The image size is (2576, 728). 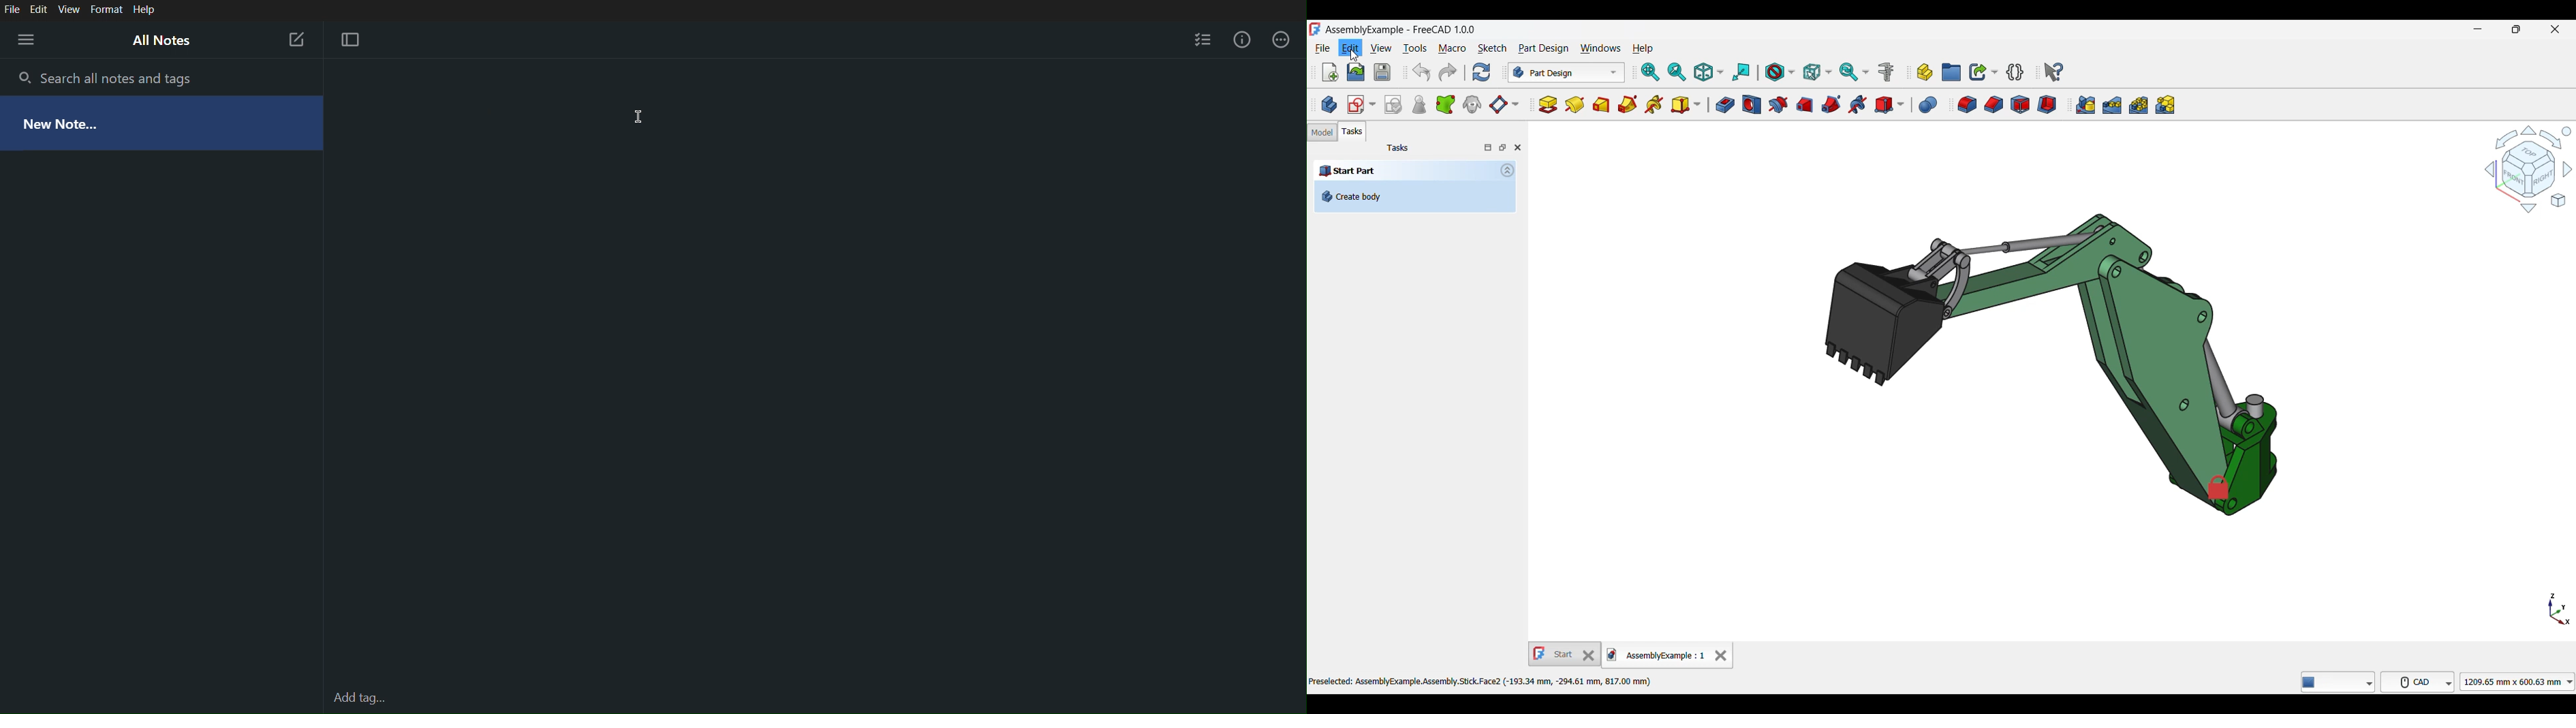 What do you see at coordinates (350, 40) in the screenshot?
I see `Focus Mode` at bounding box center [350, 40].